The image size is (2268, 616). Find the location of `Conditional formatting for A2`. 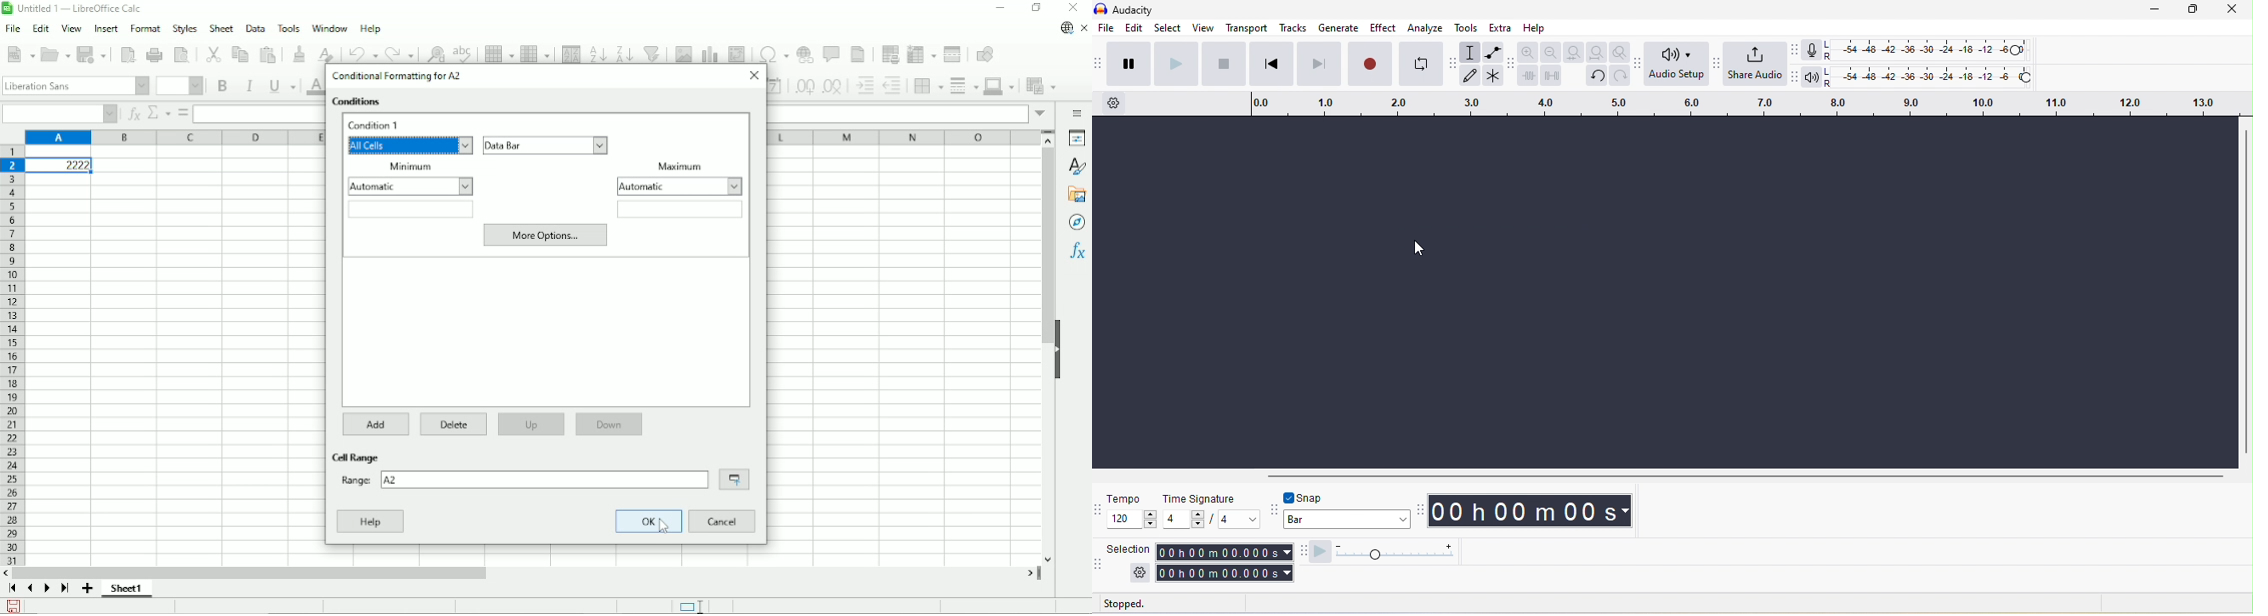

Conditional formatting for A2 is located at coordinates (400, 76).